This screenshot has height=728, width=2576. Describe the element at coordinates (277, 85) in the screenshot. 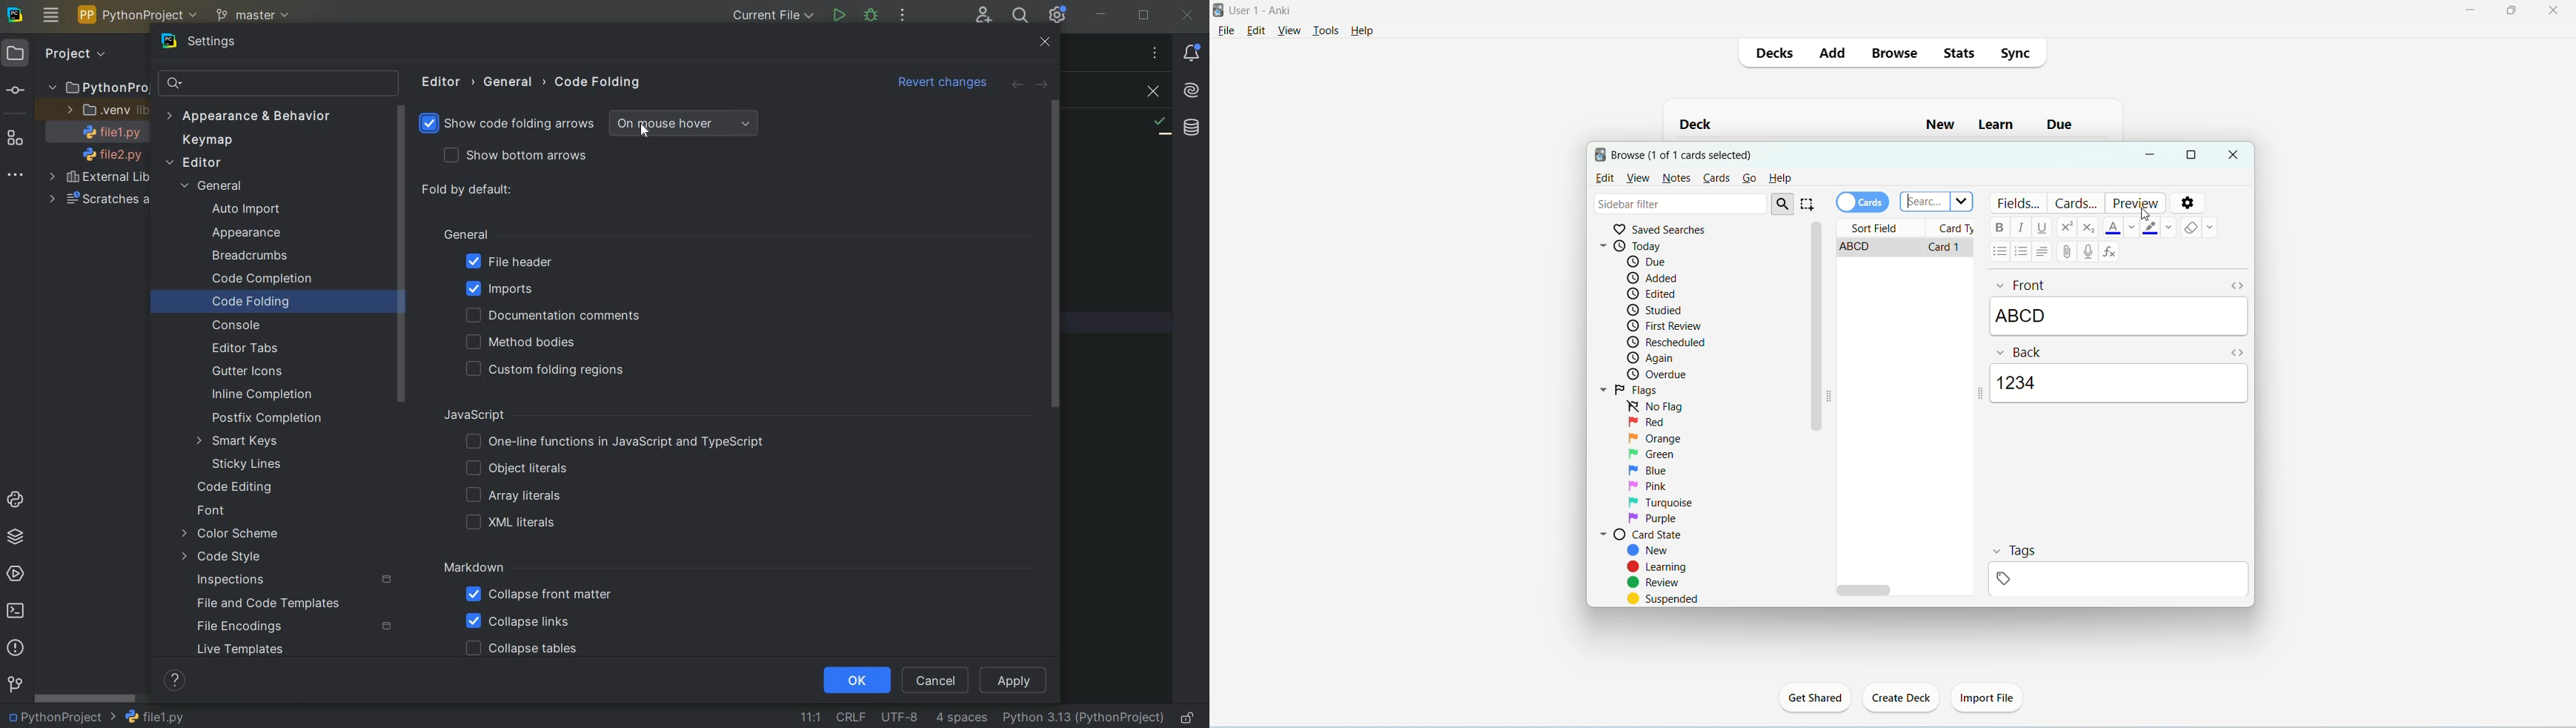

I see `SEARCH SETTINGS` at that location.